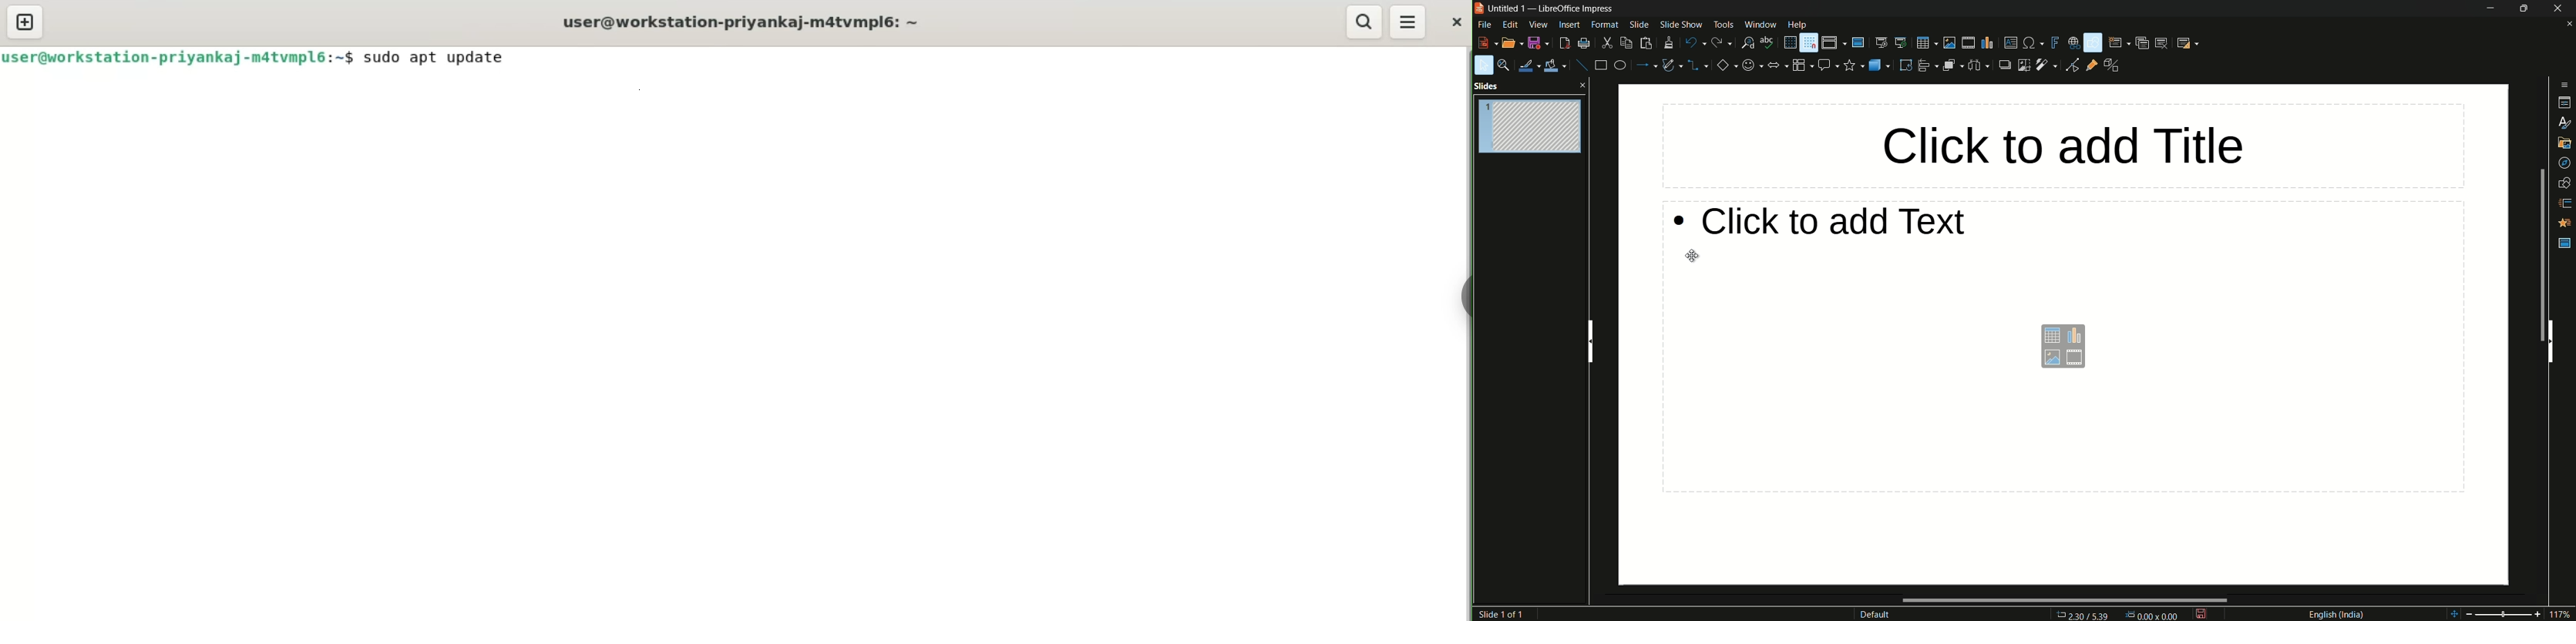 The image size is (2576, 644). What do you see at coordinates (2026, 66) in the screenshot?
I see `crop image` at bounding box center [2026, 66].